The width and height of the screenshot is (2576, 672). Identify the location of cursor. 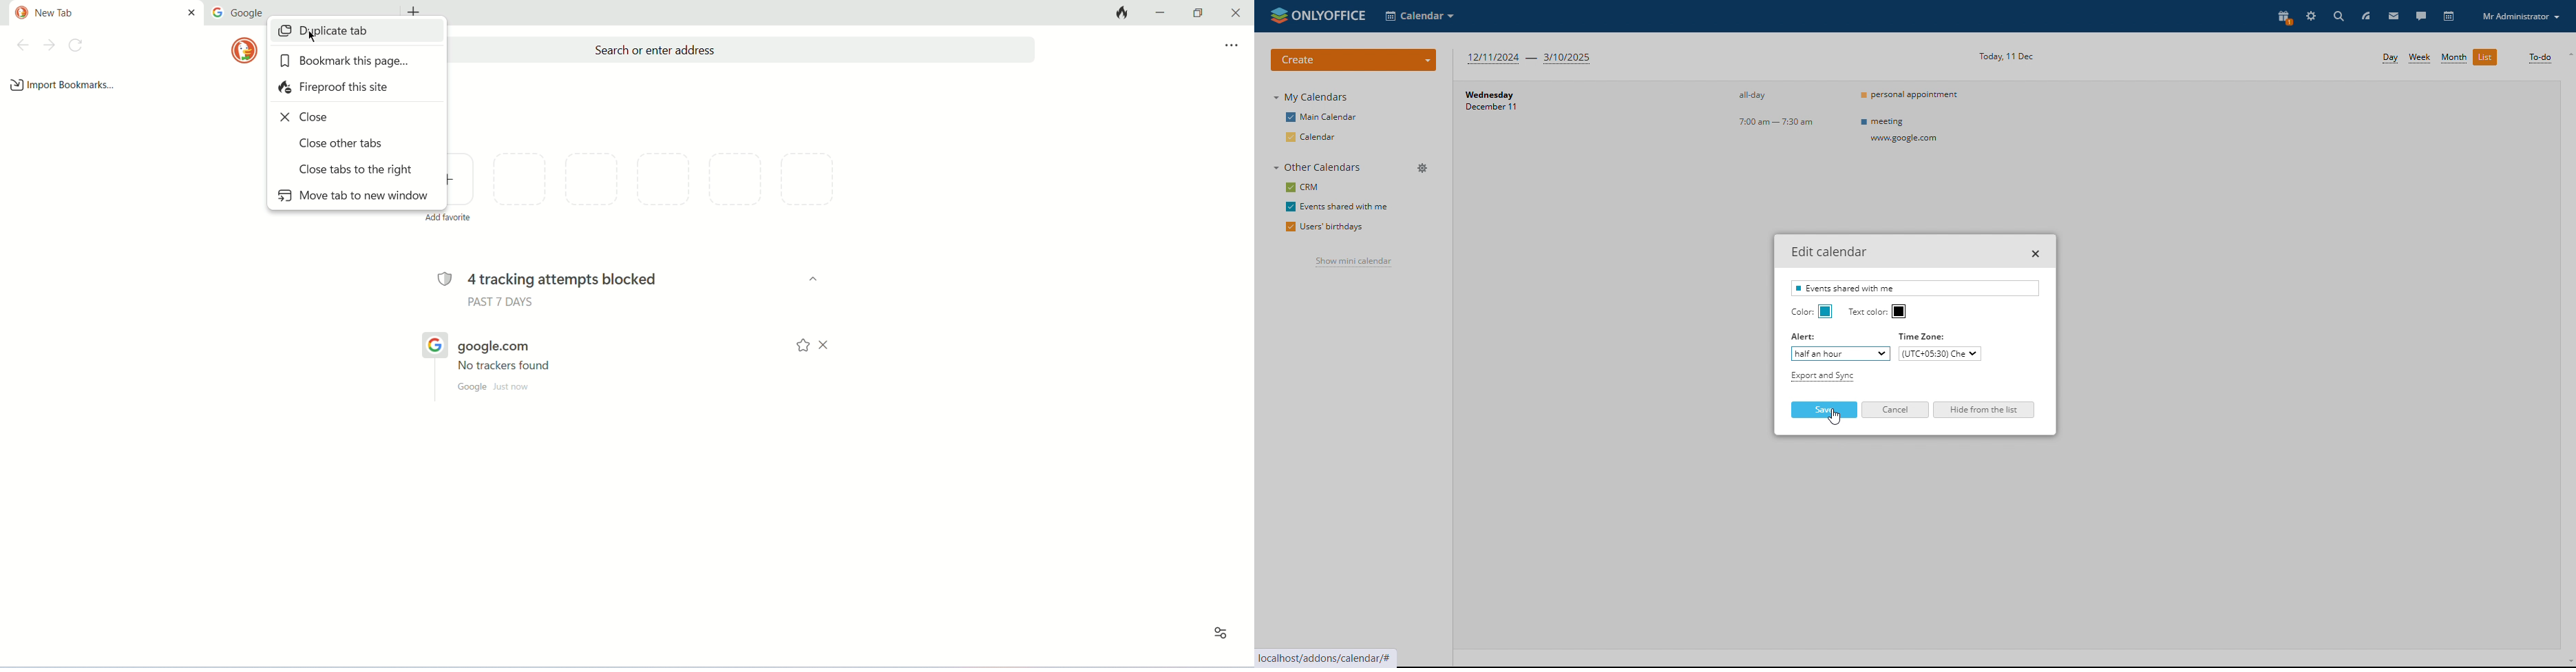
(1835, 416).